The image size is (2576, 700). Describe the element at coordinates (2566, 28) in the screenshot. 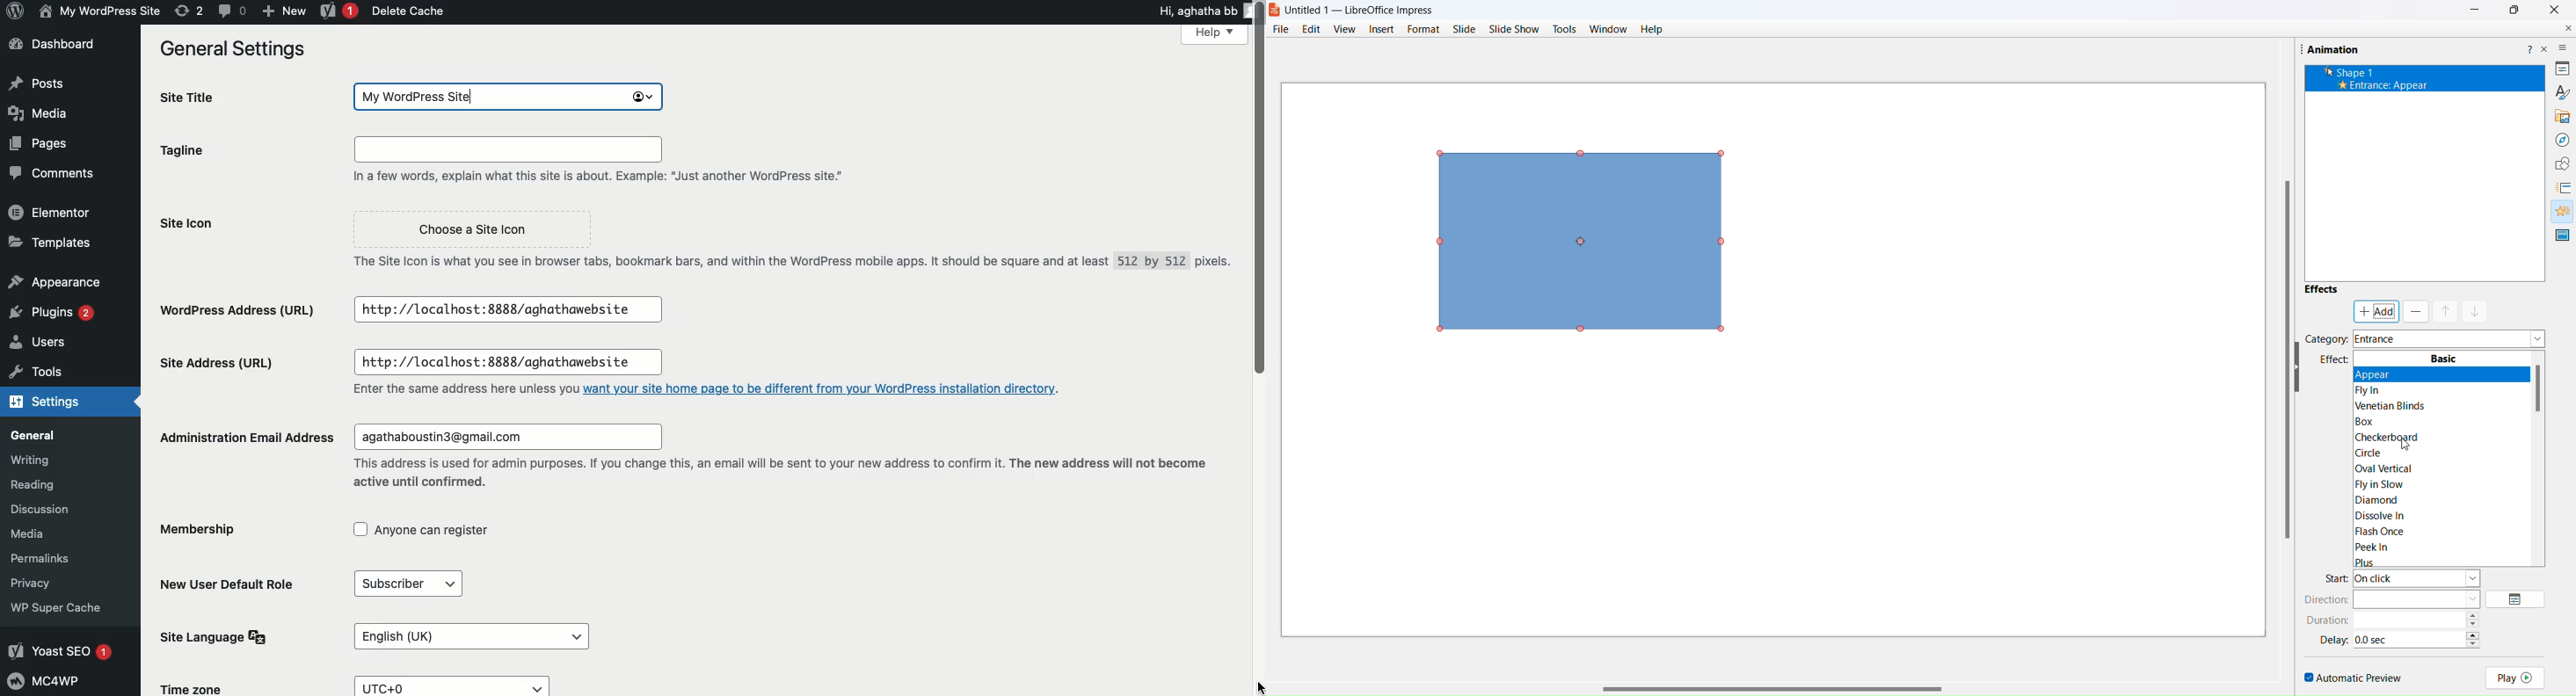

I see `close document` at that location.